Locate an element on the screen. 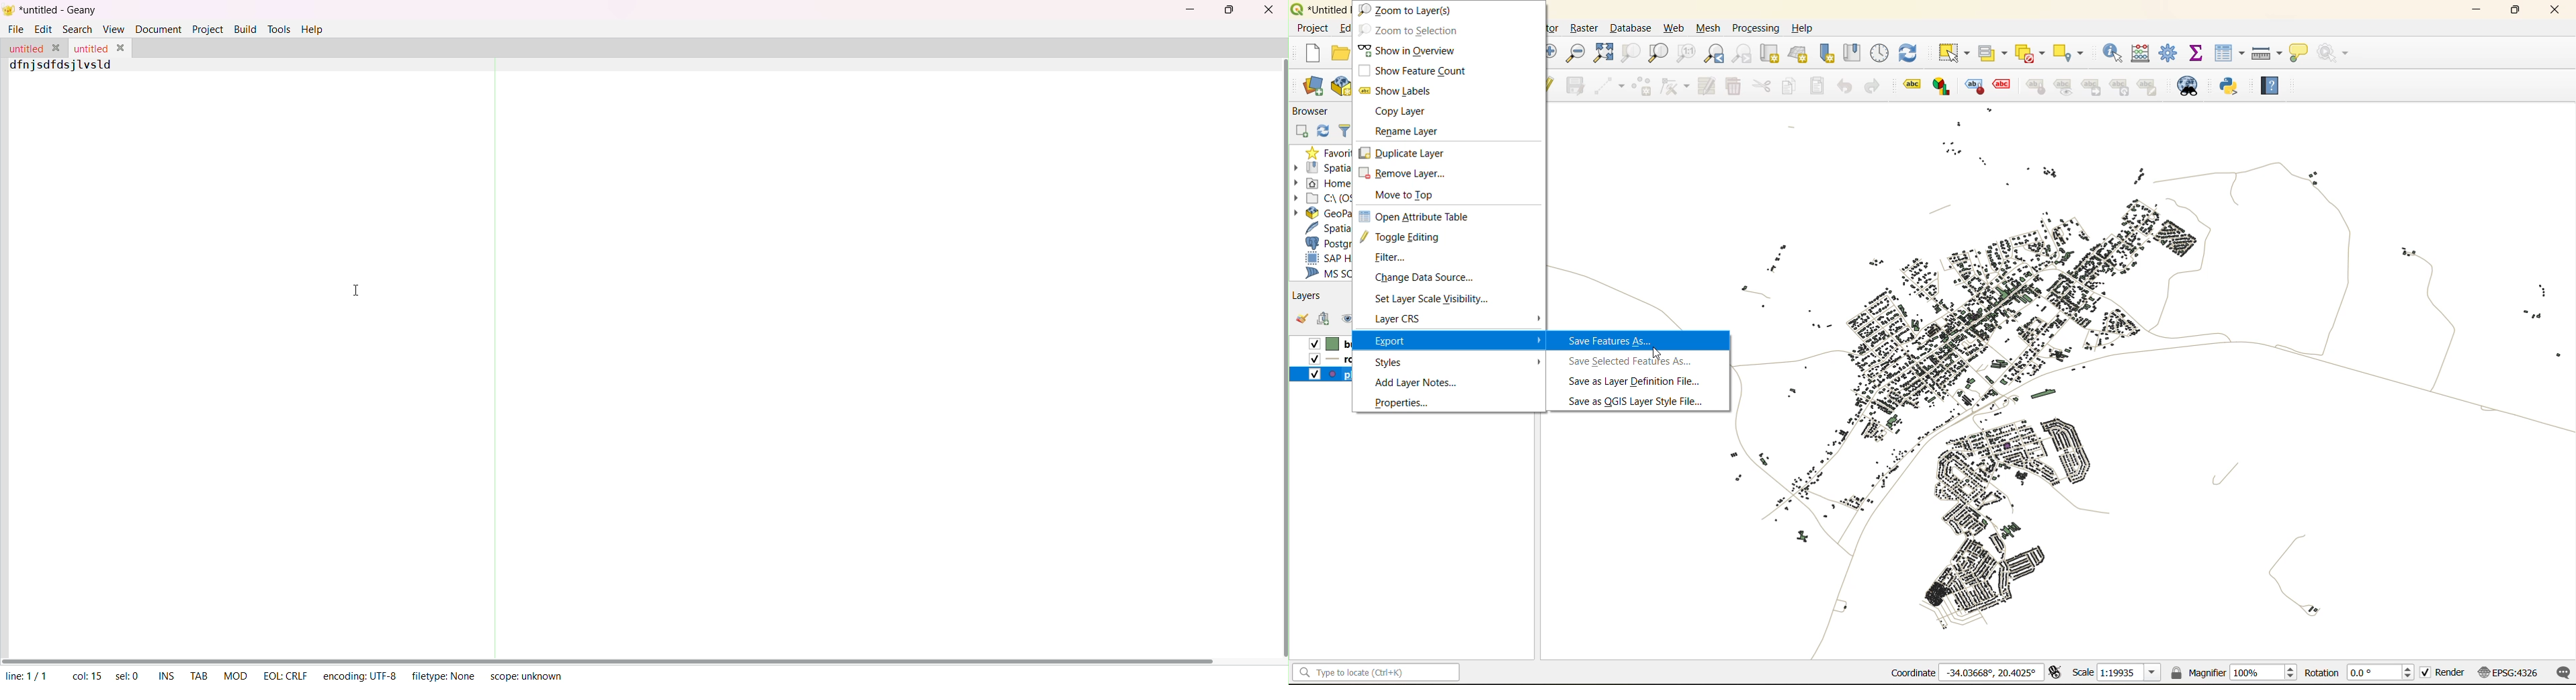 Image resolution: width=2576 pixels, height=700 pixels. pin/unpin labels and diagrams is located at coordinates (2037, 86).